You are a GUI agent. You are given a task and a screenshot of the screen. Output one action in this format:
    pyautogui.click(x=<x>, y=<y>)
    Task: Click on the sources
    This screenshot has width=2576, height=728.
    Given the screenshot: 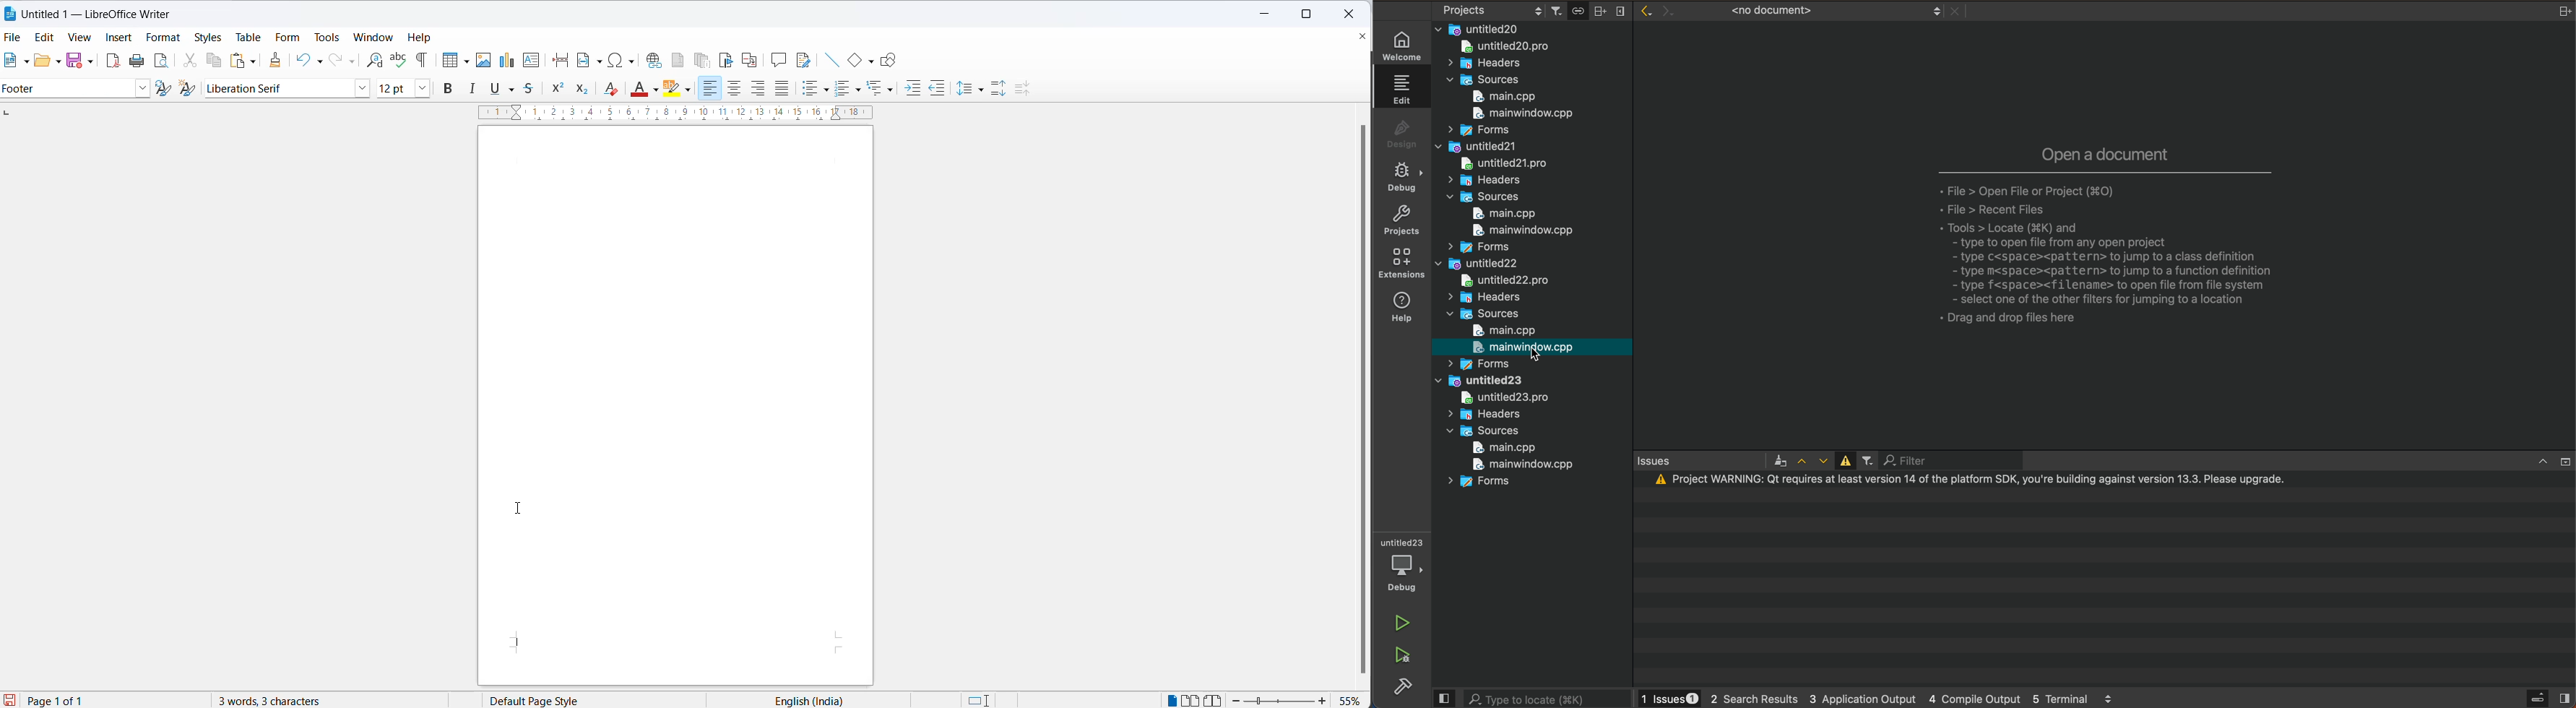 What is the action you would take?
    pyautogui.click(x=1480, y=197)
    